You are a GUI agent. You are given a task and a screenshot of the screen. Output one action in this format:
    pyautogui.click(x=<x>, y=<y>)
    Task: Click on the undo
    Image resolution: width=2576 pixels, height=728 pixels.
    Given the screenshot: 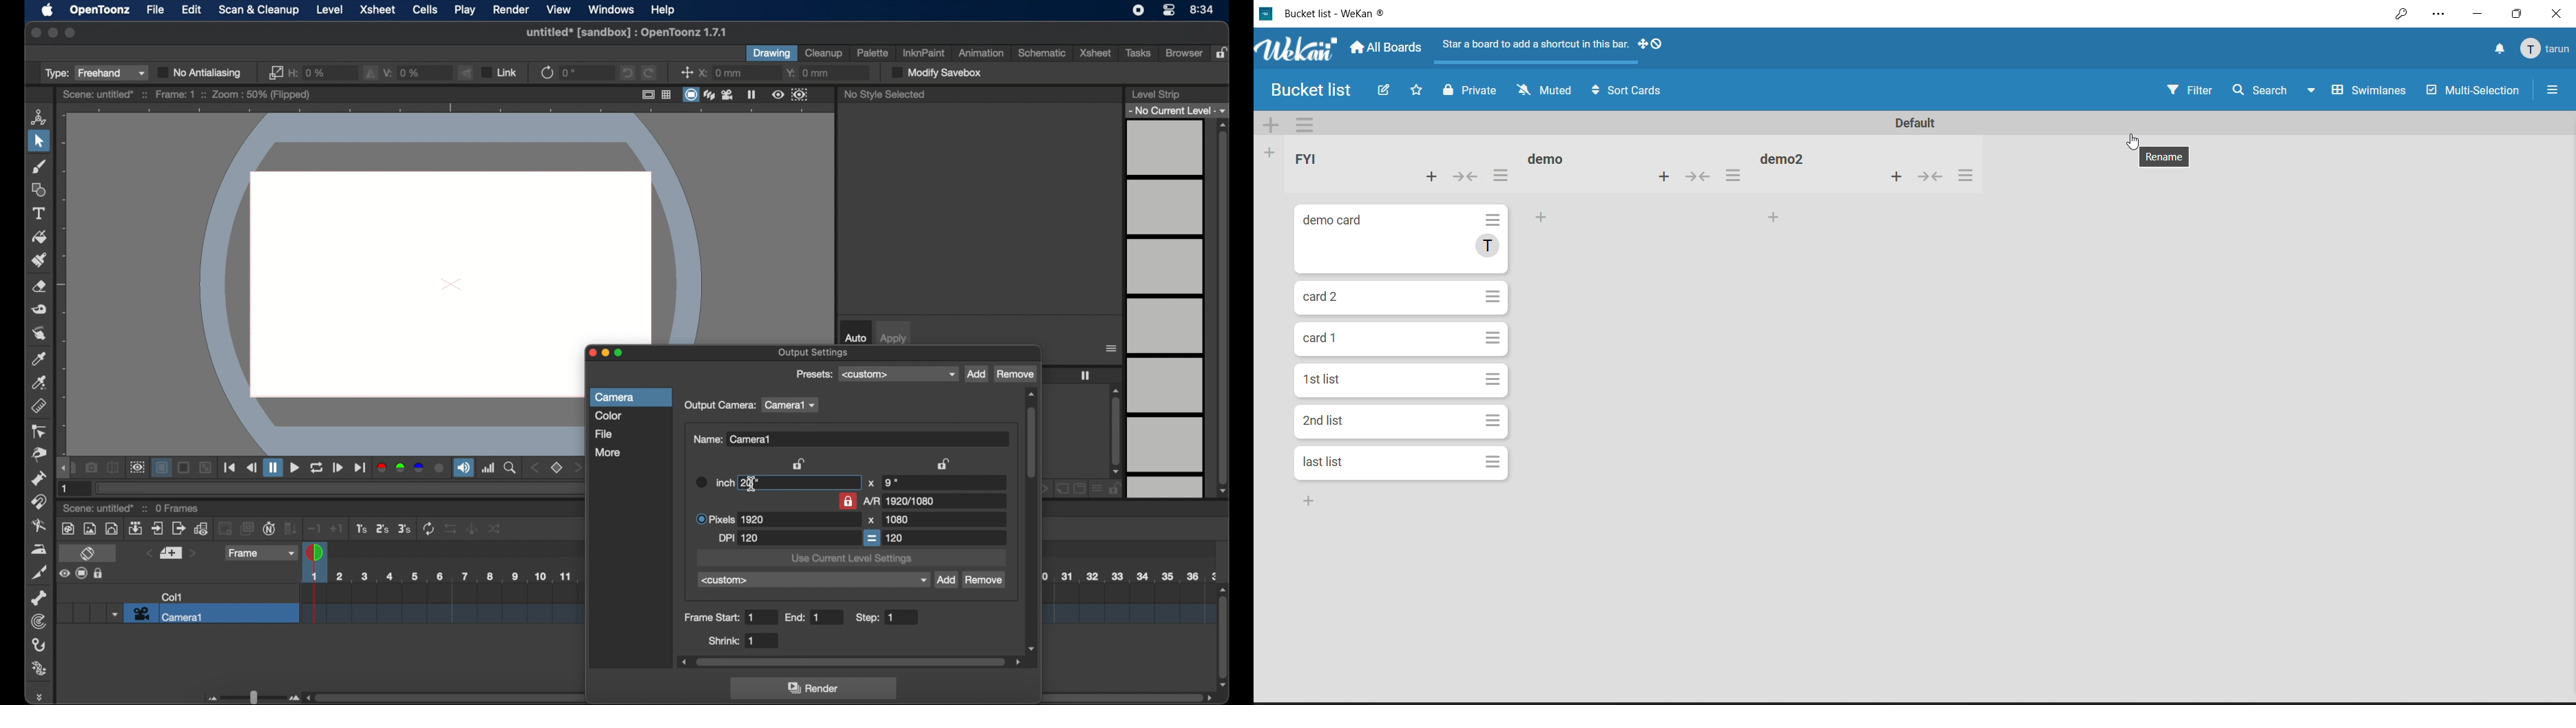 What is the action you would take?
    pyautogui.click(x=626, y=72)
    